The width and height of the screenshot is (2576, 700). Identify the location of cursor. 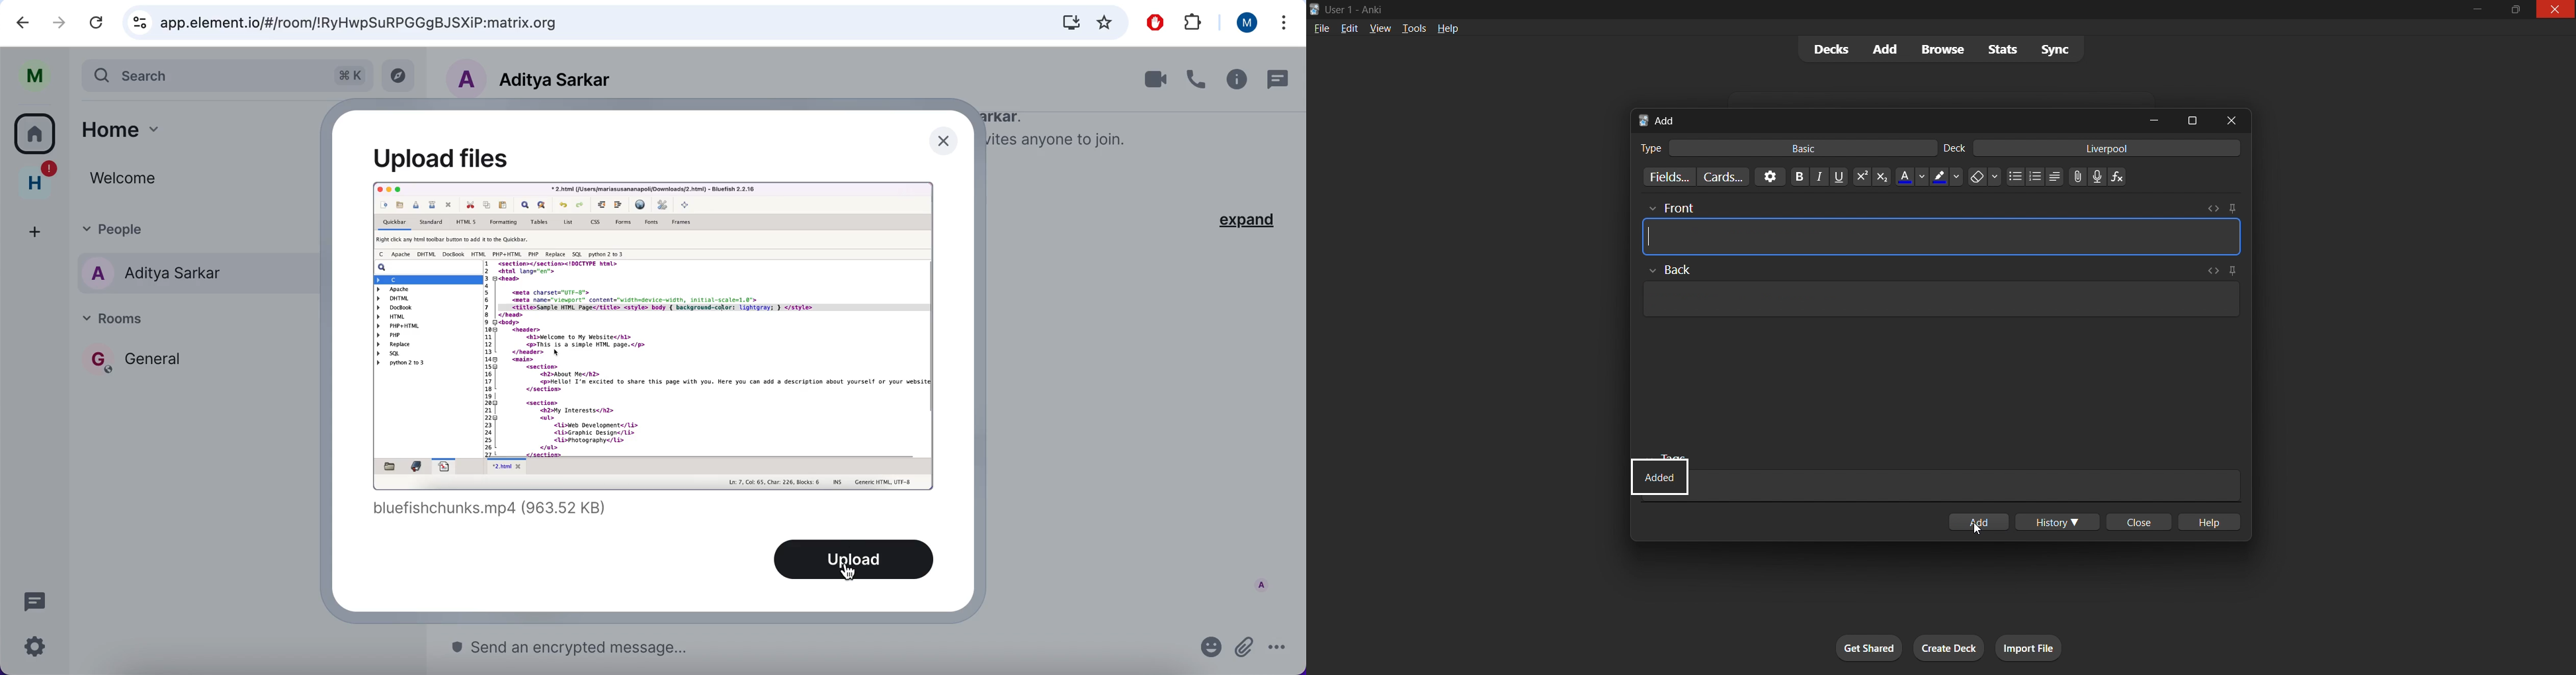
(1978, 526).